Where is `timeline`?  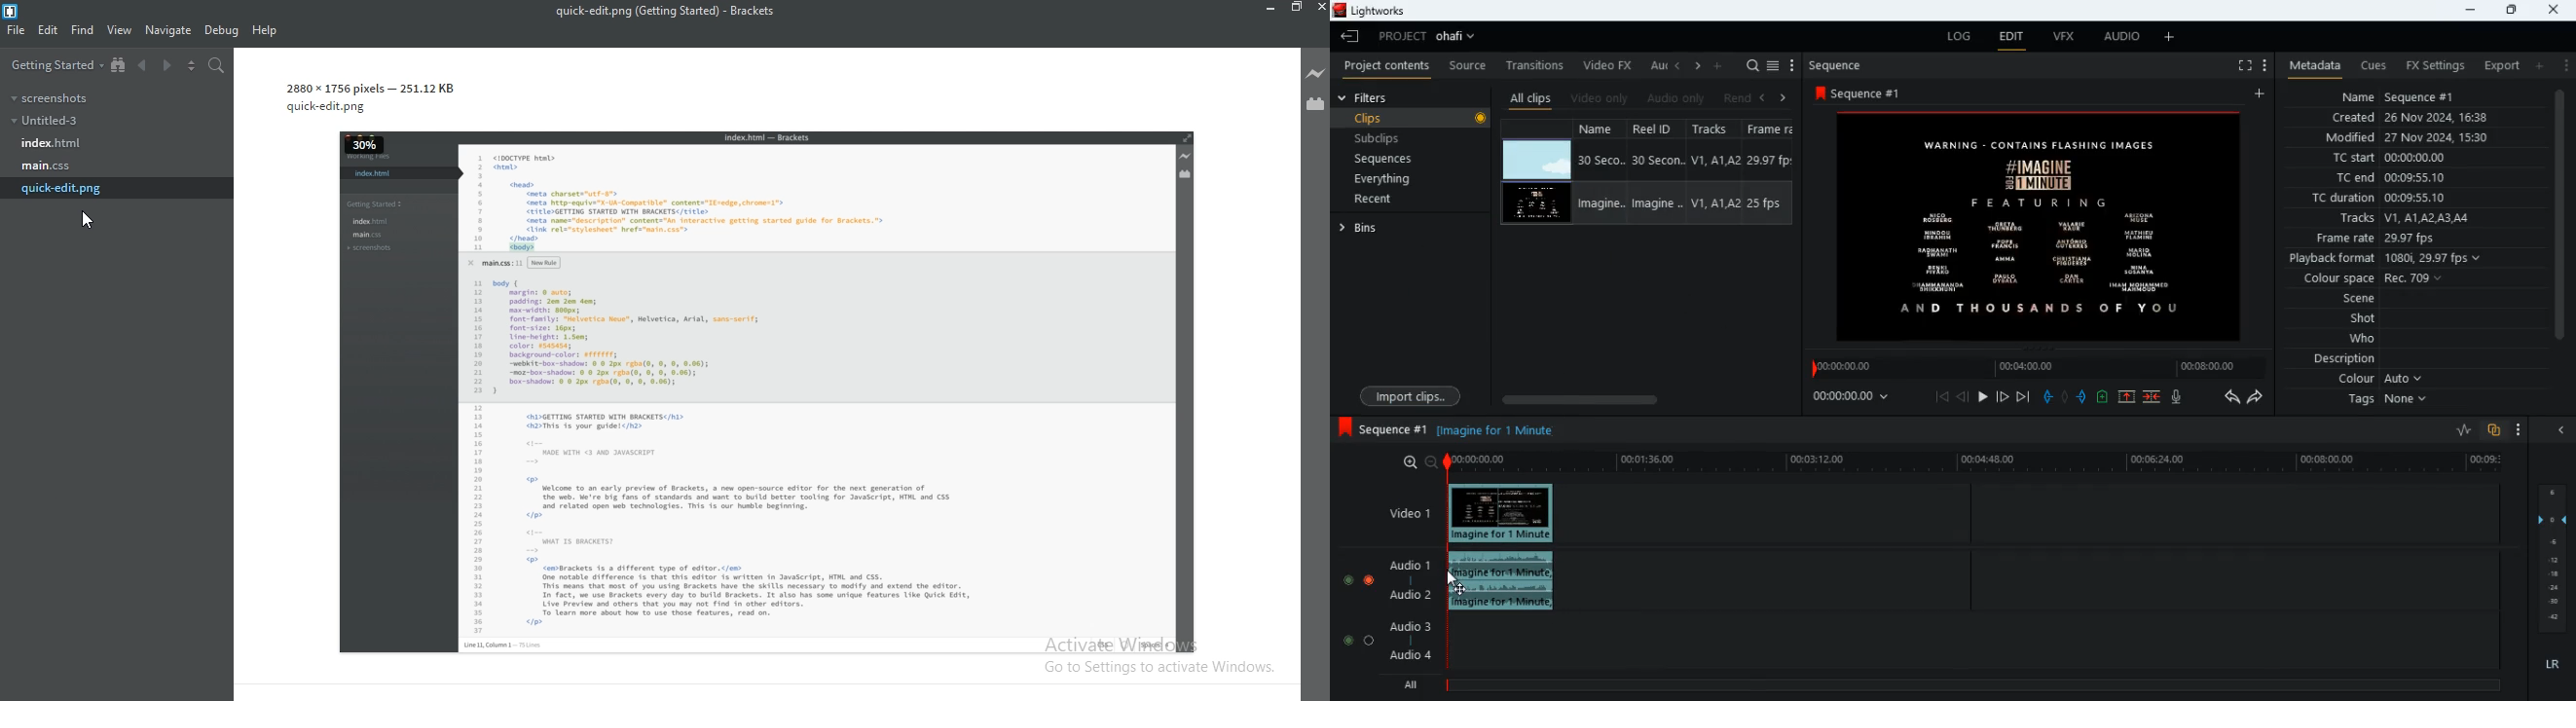
timeline is located at coordinates (2035, 367).